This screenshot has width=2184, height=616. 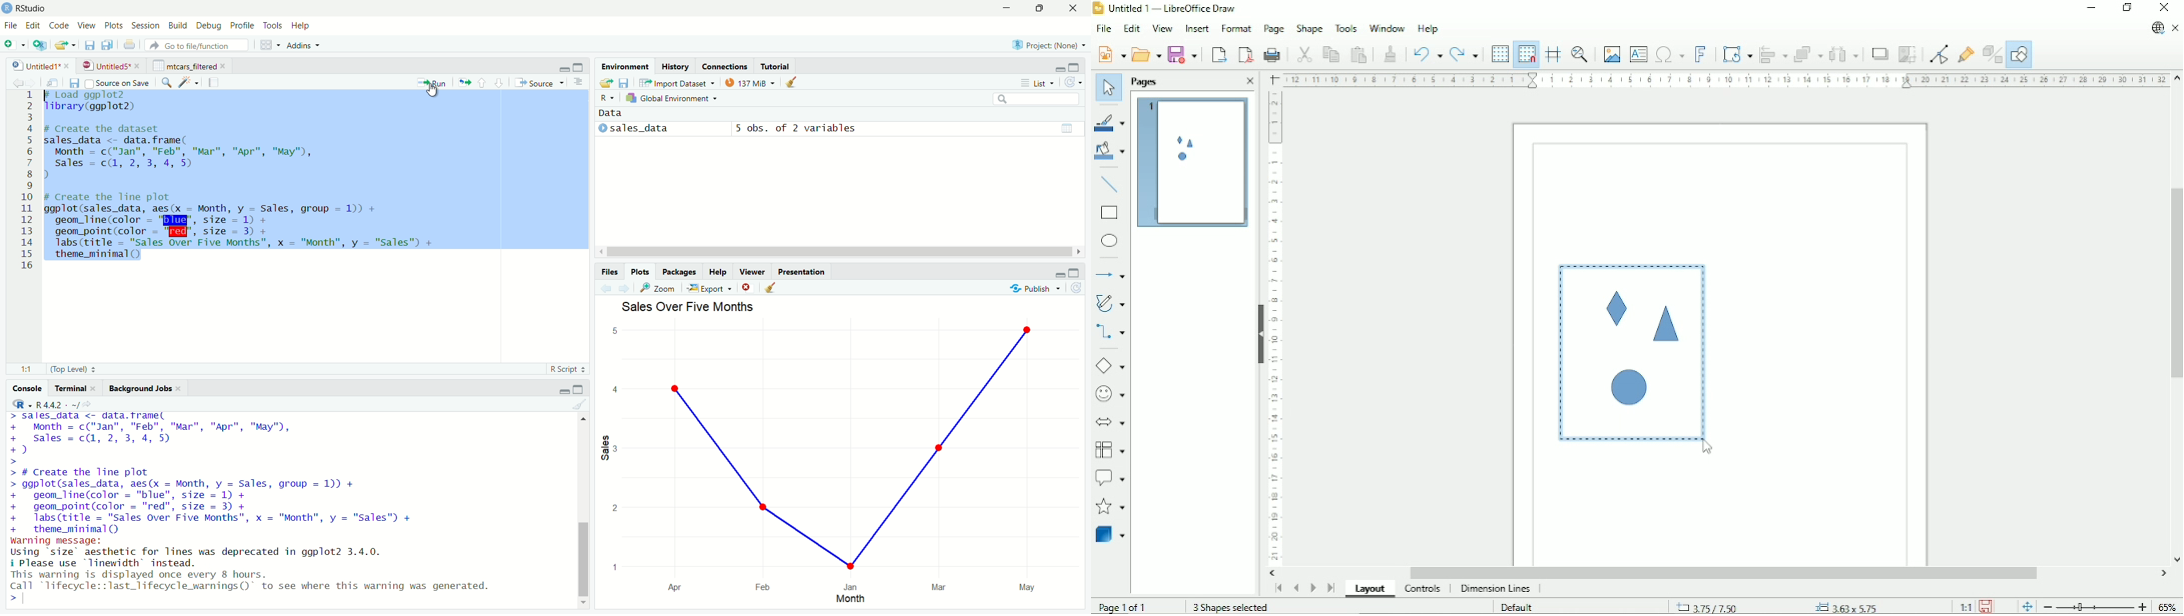 I want to click on new file, so click(x=12, y=45).